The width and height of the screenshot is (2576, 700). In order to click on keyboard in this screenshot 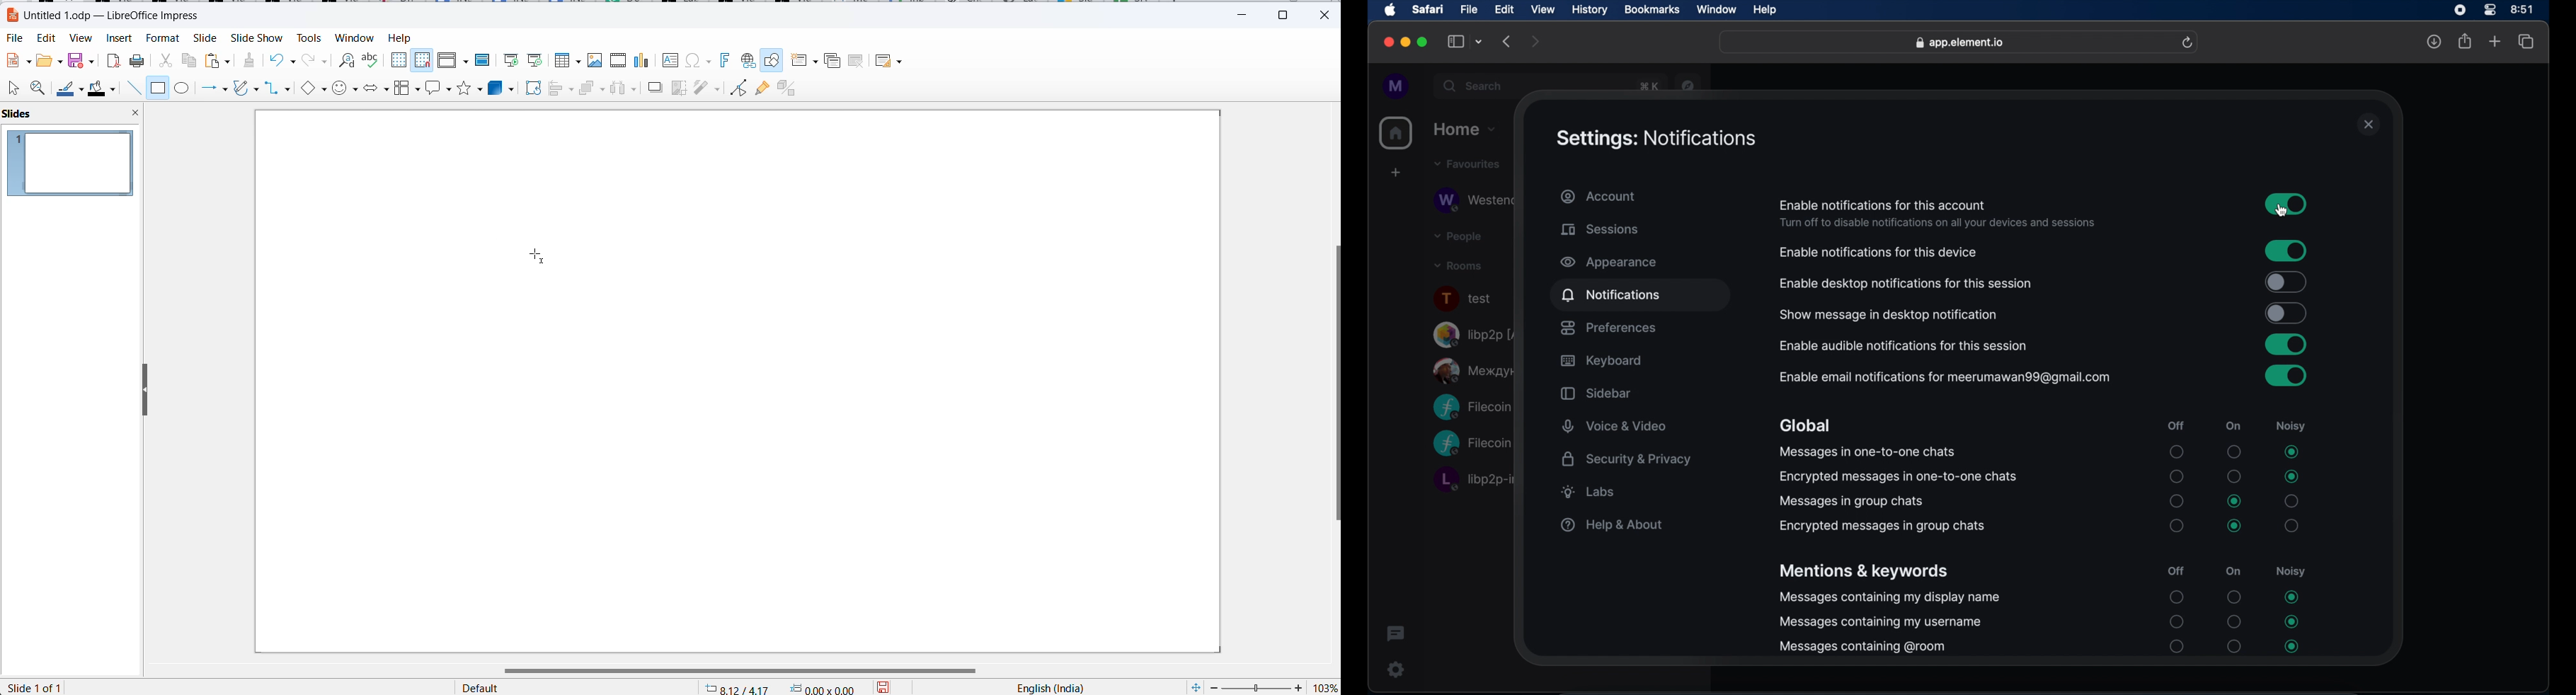, I will do `click(1601, 360)`.